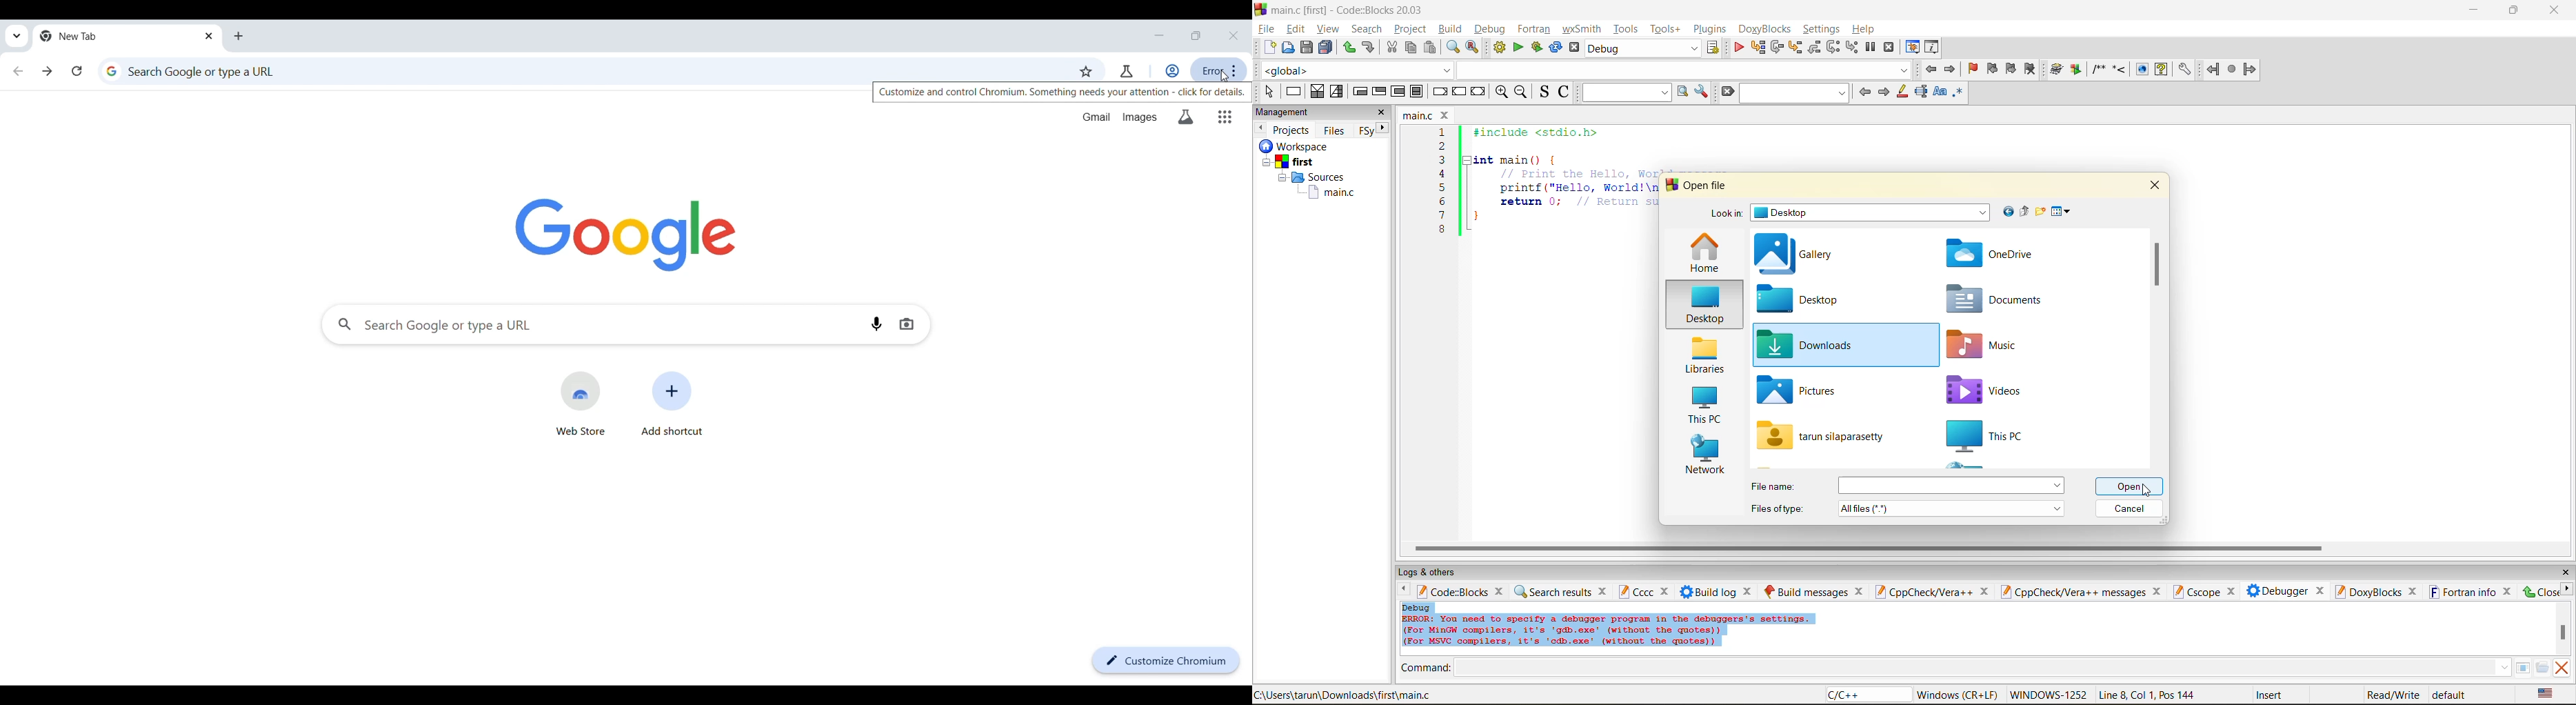  What do you see at coordinates (1349, 48) in the screenshot?
I see `redo` at bounding box center [1349, 48].